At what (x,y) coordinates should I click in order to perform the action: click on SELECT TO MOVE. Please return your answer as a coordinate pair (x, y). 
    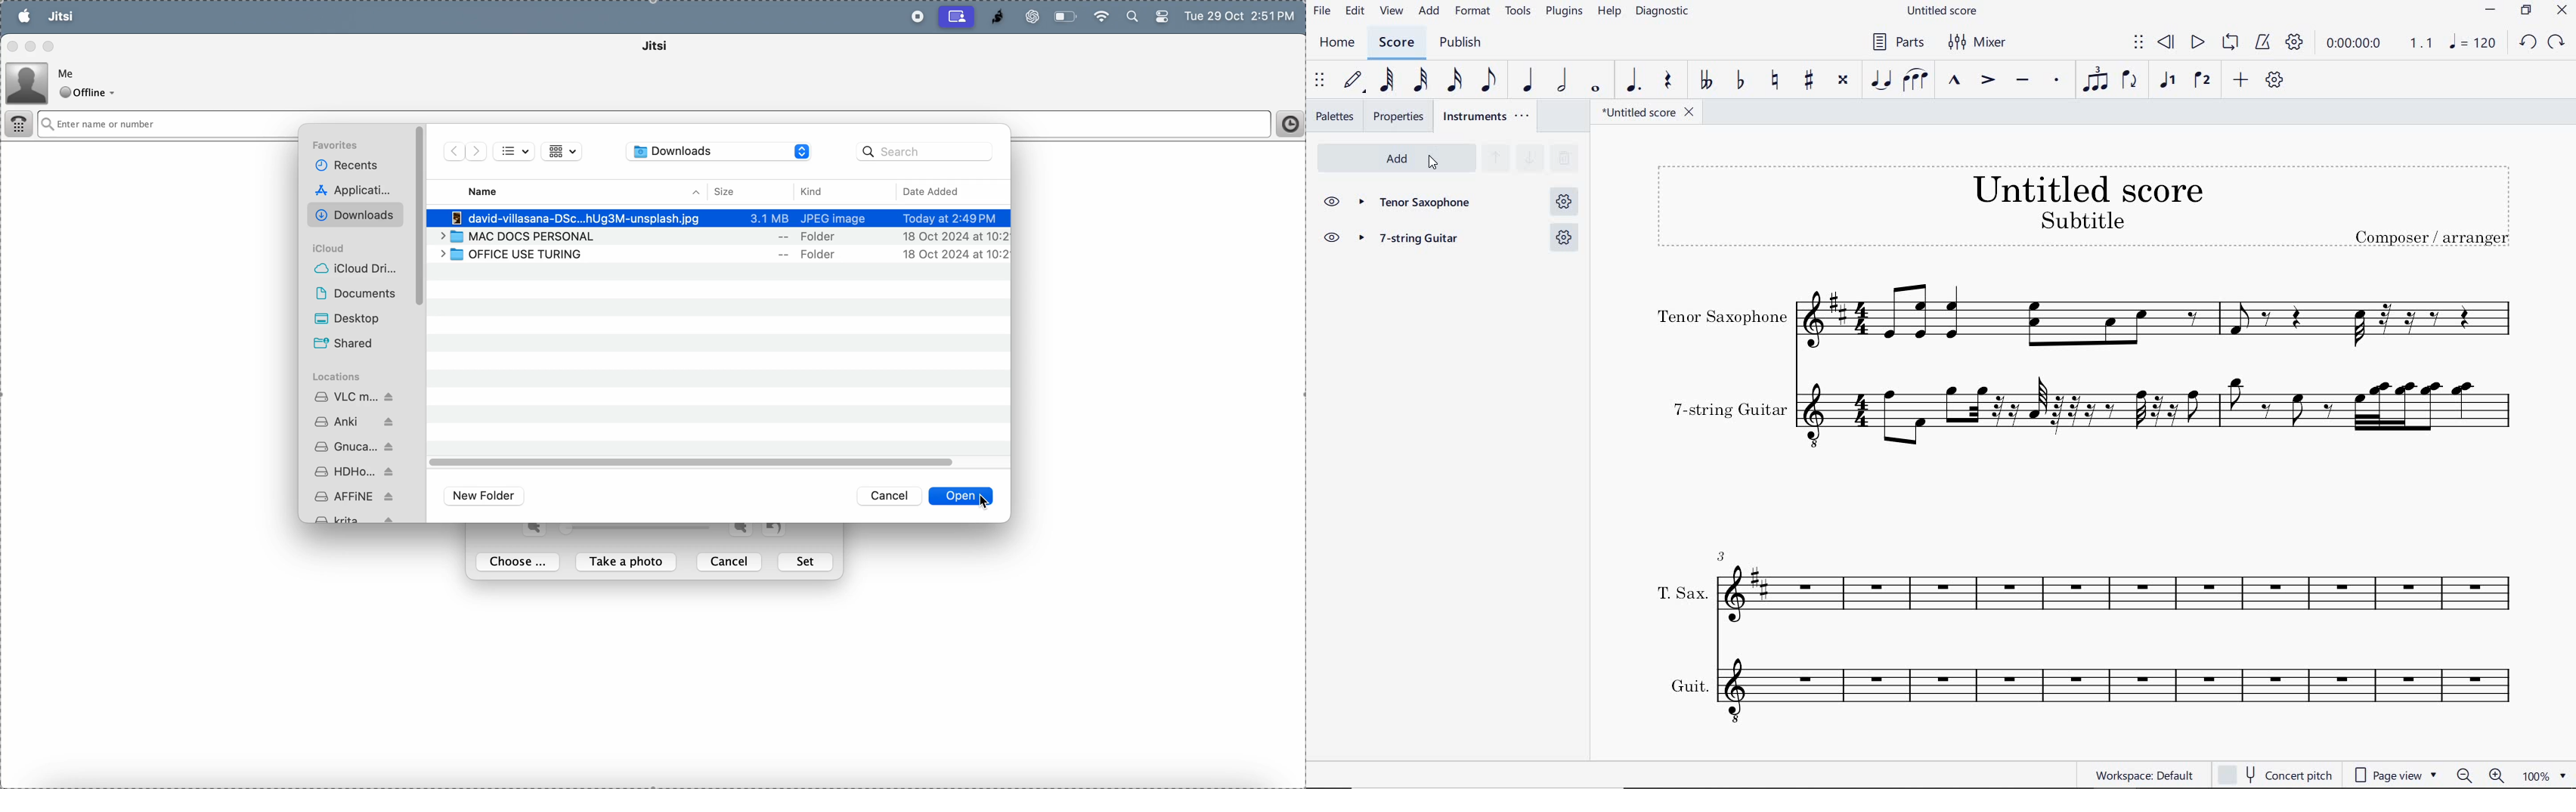
    Looking at the image, I should click on (2139, 45).